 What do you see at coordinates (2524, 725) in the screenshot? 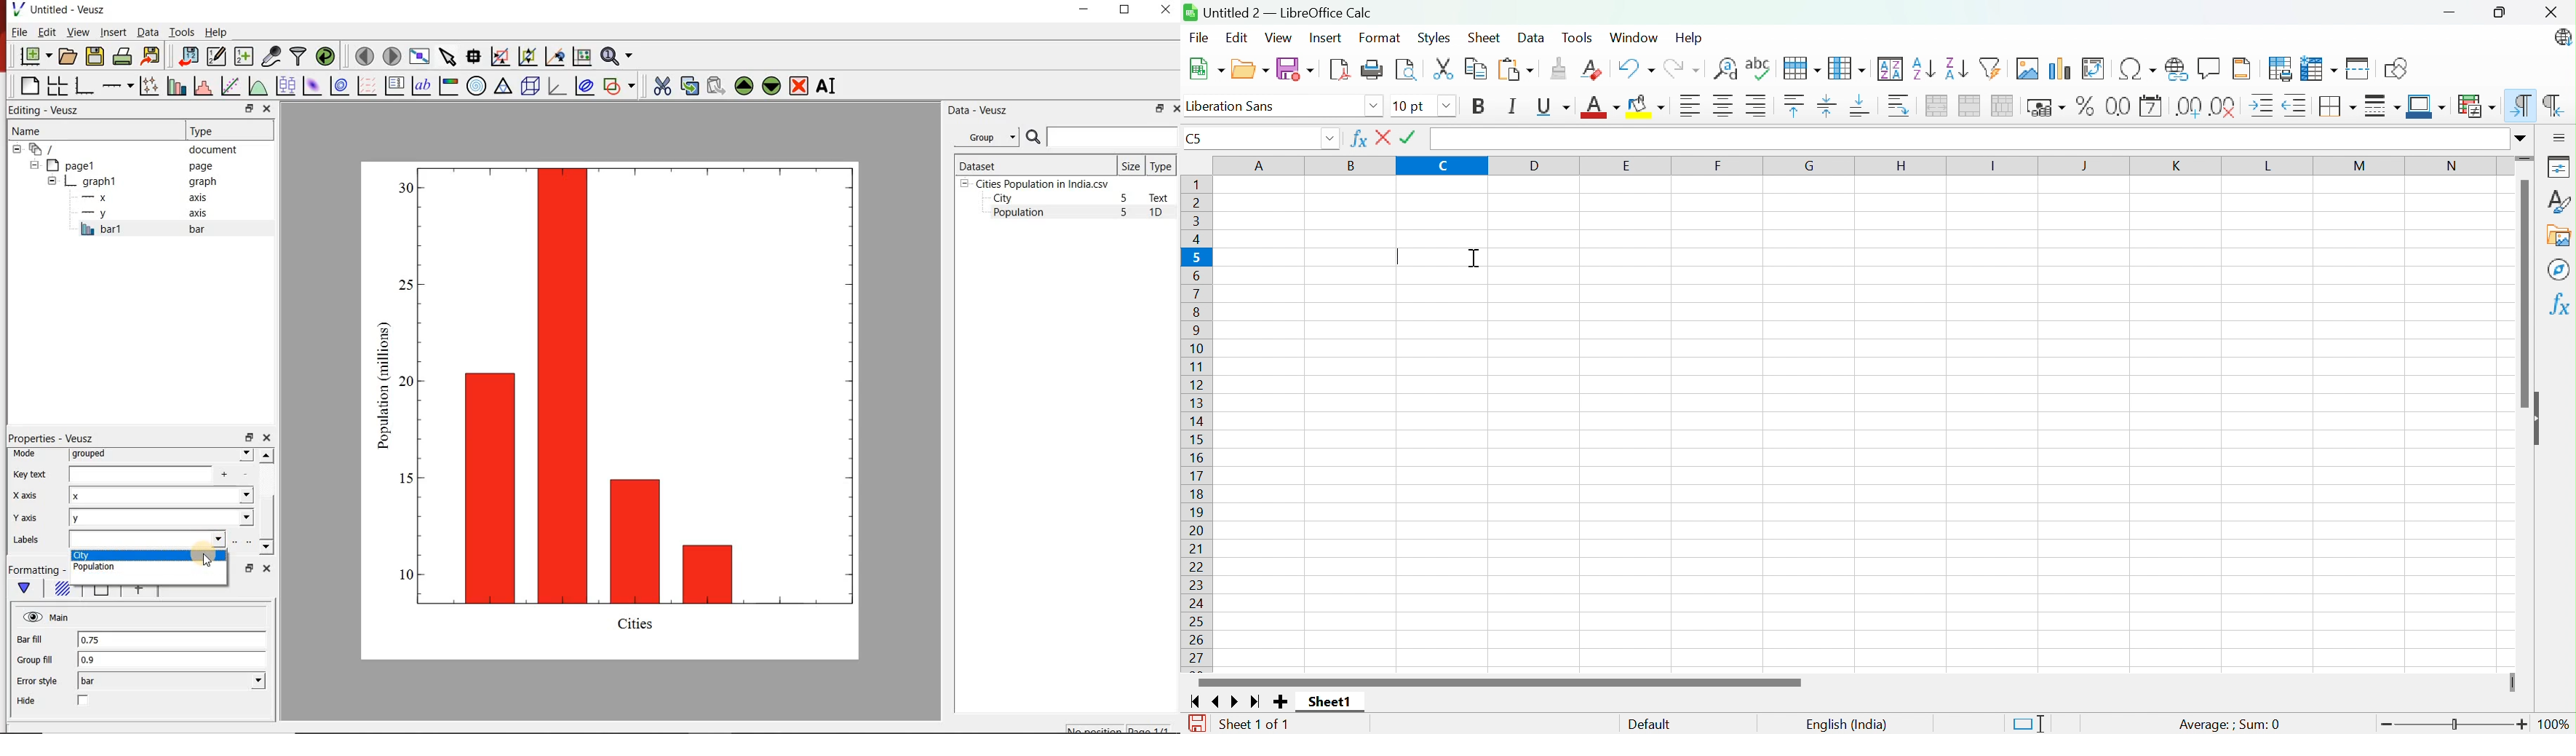
I see `Zoom in` at bounding box center [2524, 725].